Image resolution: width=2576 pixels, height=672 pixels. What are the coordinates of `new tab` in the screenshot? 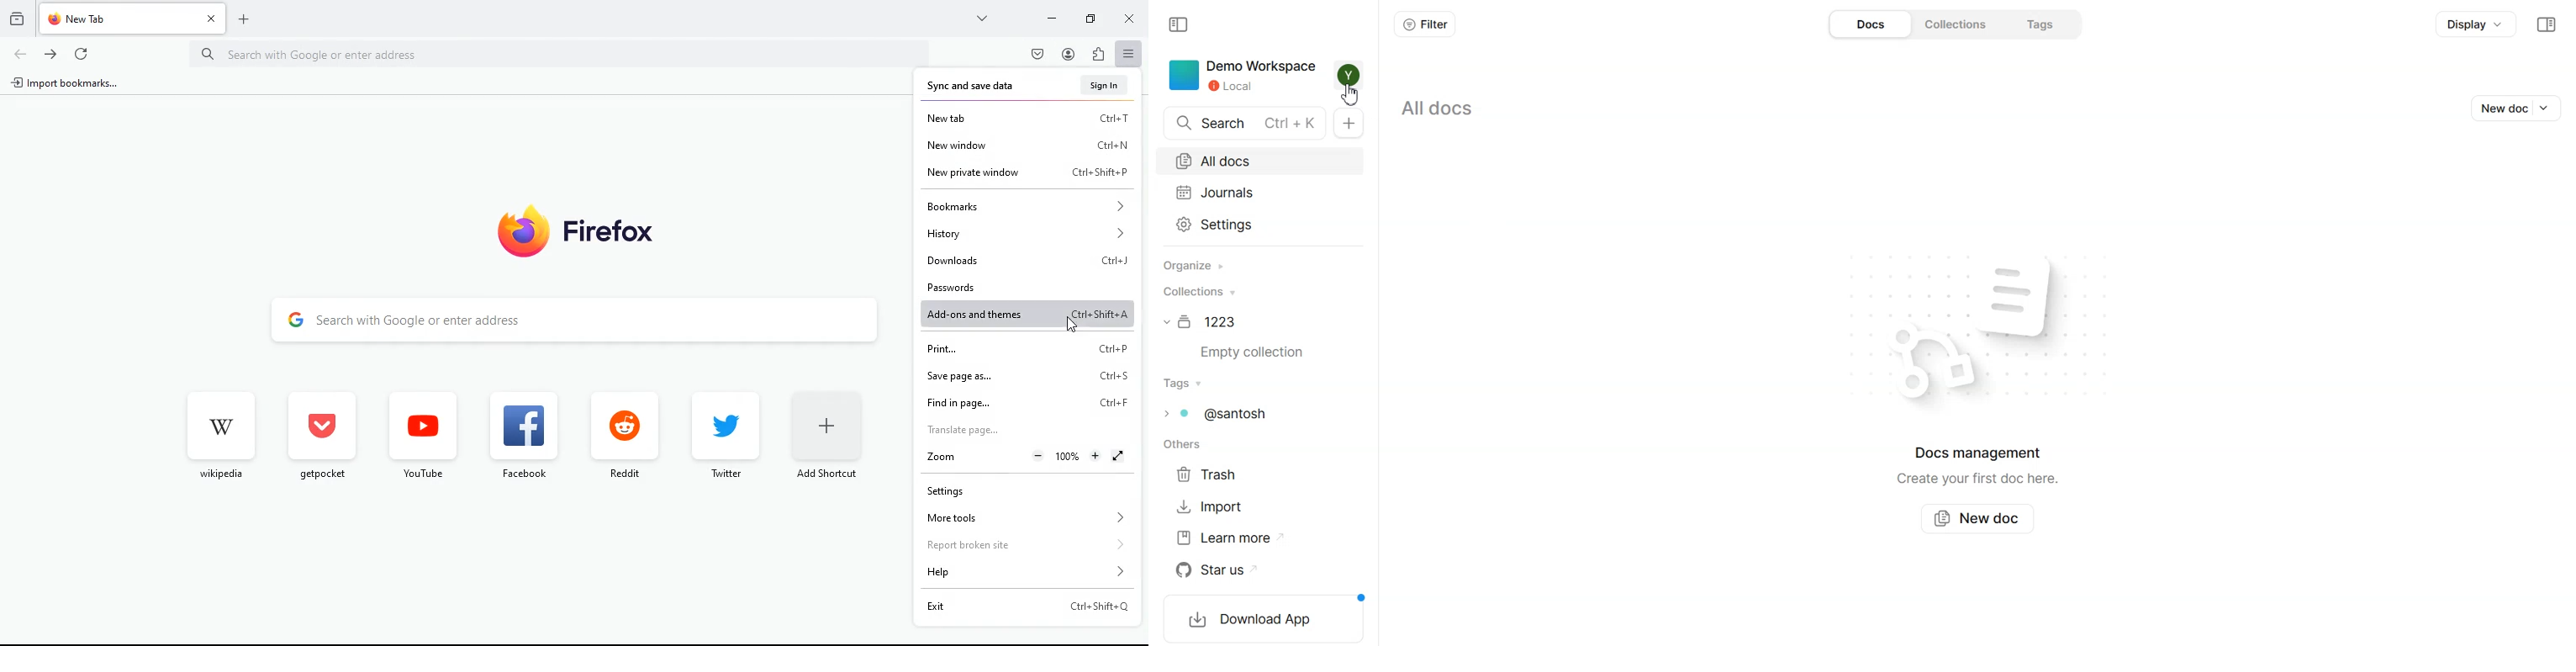 It's located at (1032, 119).